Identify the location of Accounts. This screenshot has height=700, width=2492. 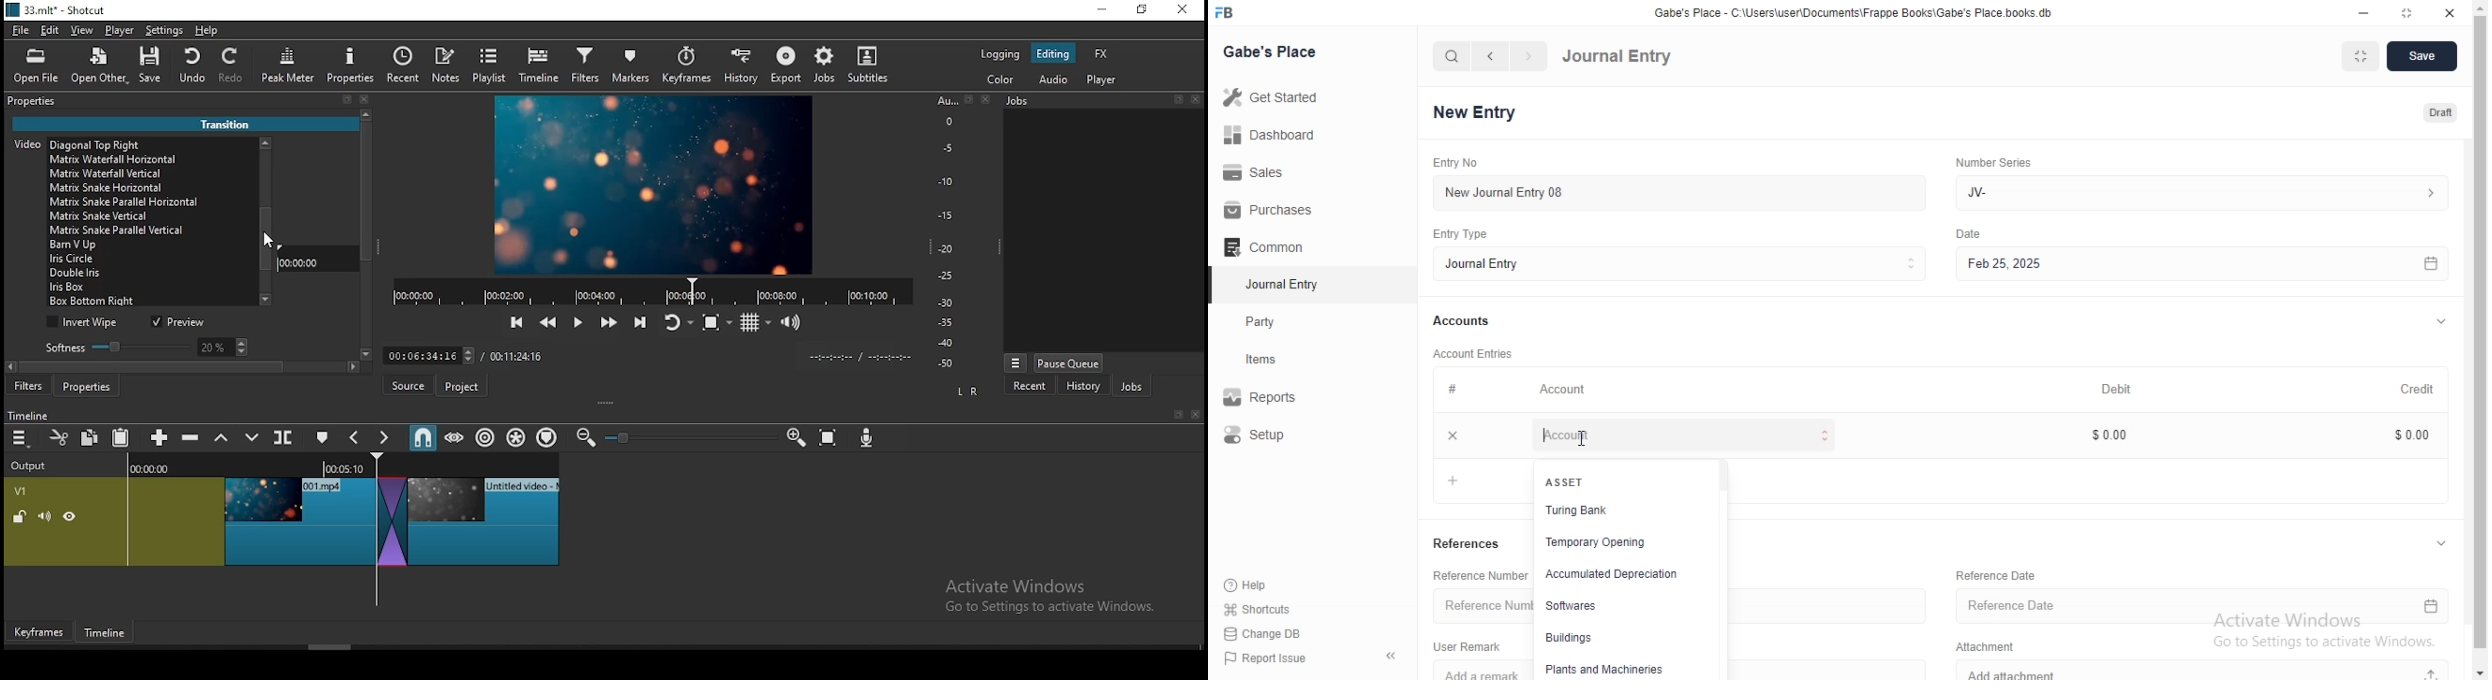
(1463, 322).